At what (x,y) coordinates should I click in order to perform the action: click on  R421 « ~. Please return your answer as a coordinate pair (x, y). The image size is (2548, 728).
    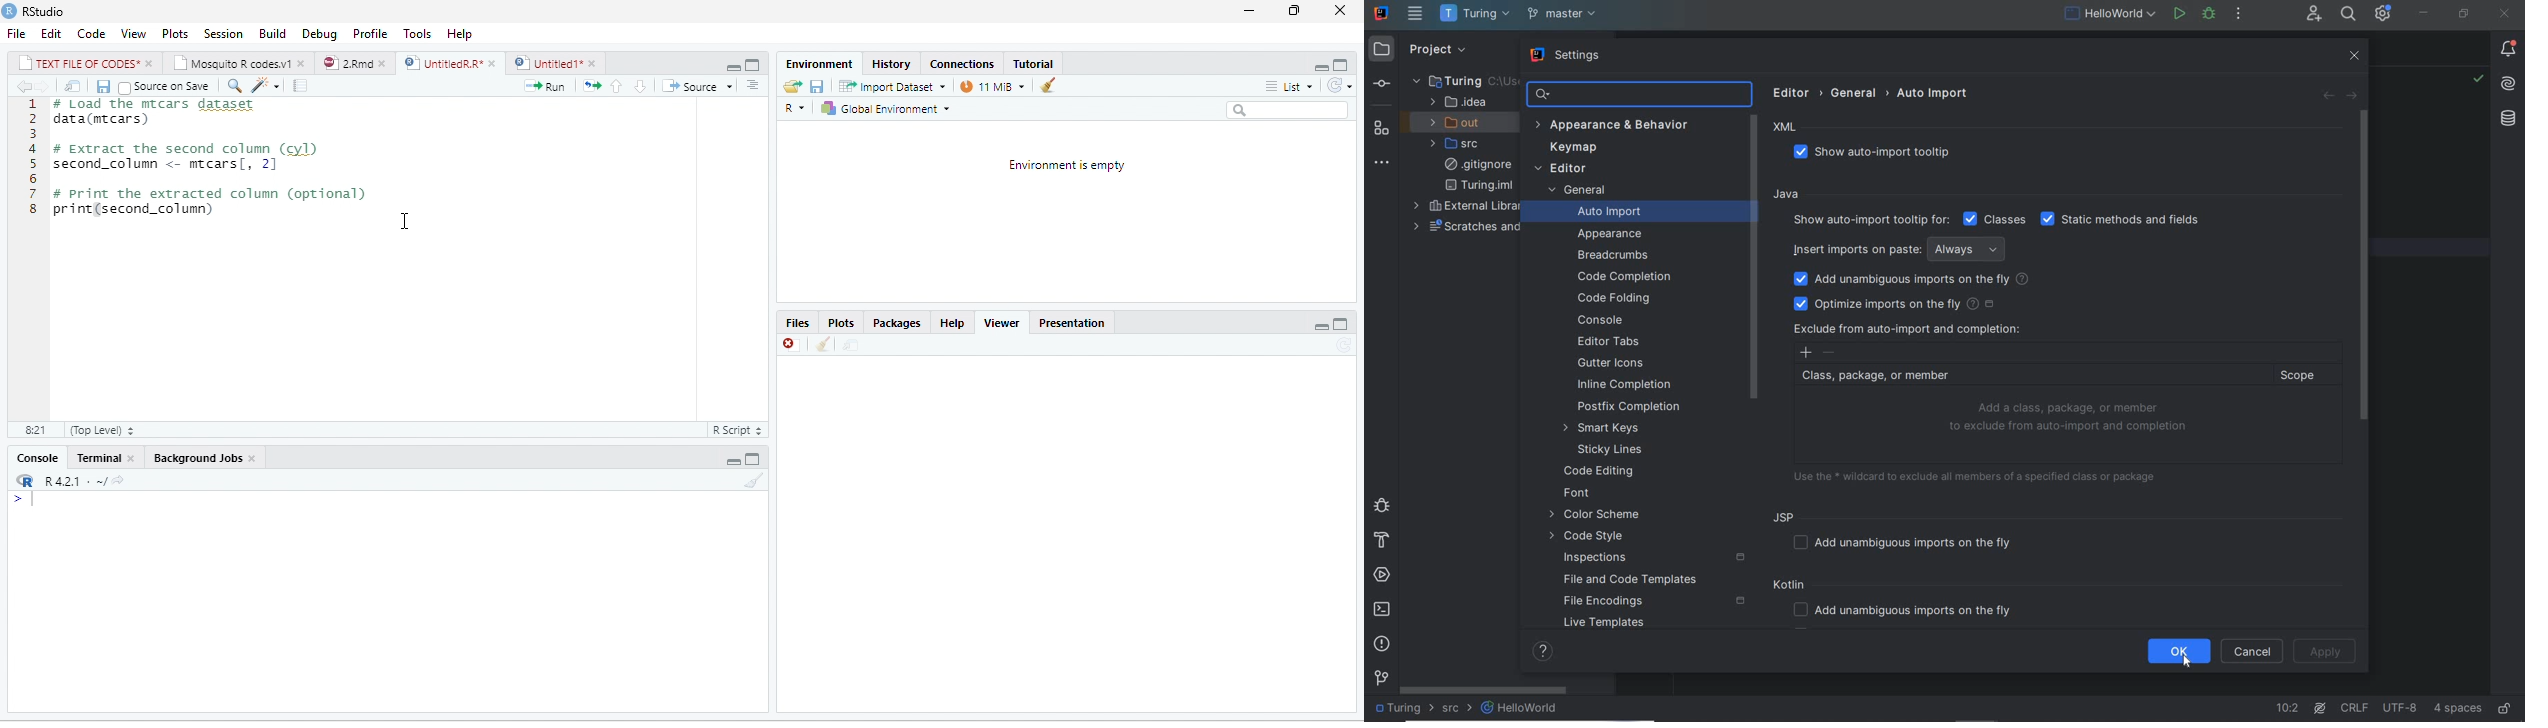
    Looking at the image, I should click on (66, 478).